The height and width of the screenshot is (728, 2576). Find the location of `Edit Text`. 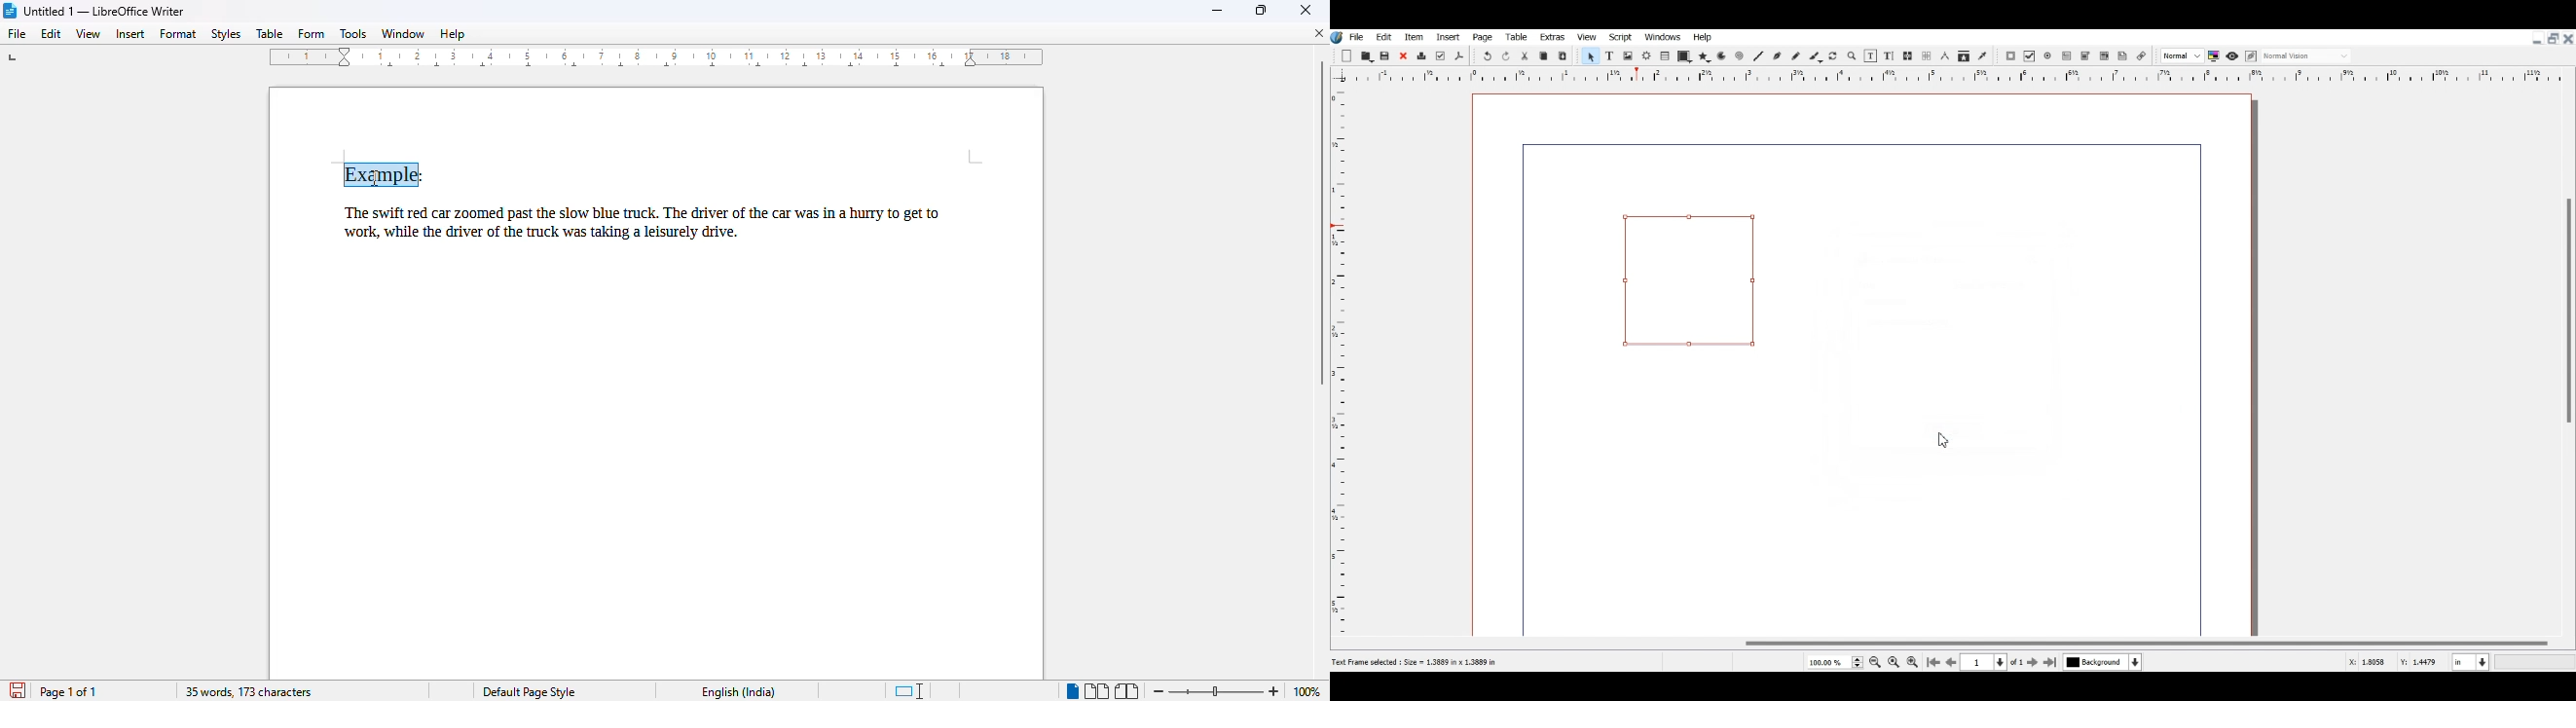

Edit Text is located at coordinates (1889, 55).